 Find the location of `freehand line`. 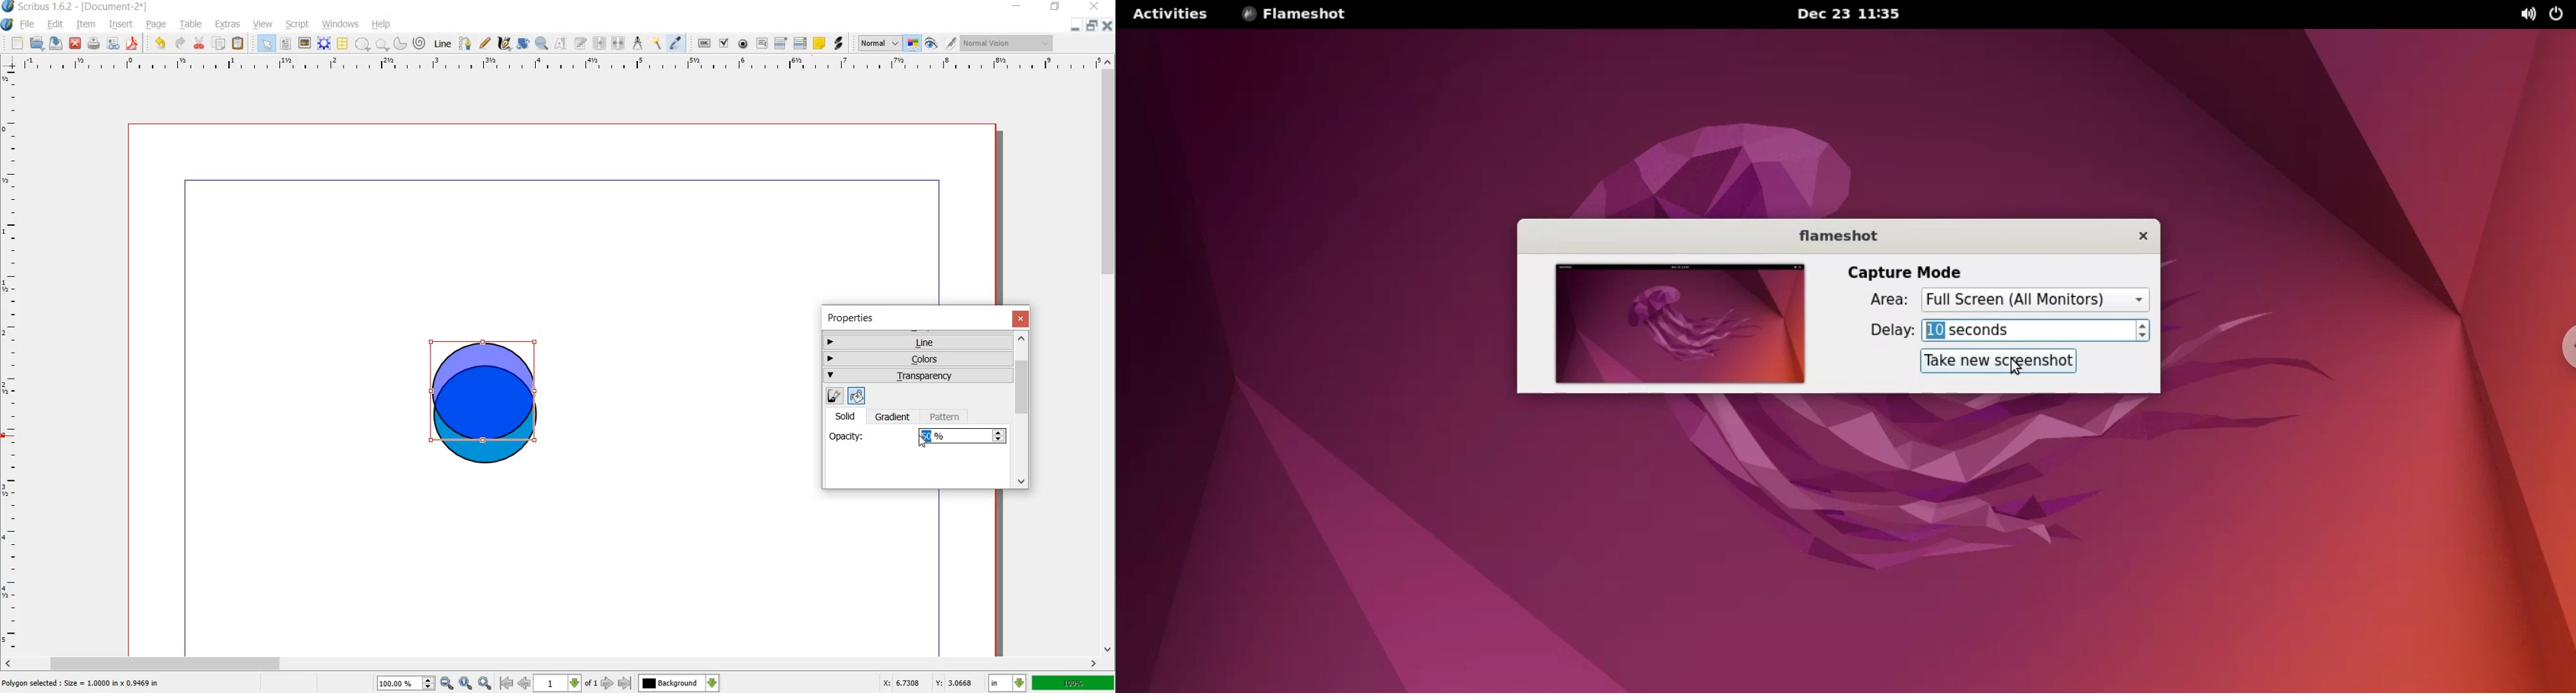

freehand line is located at coordinates (486, 43).